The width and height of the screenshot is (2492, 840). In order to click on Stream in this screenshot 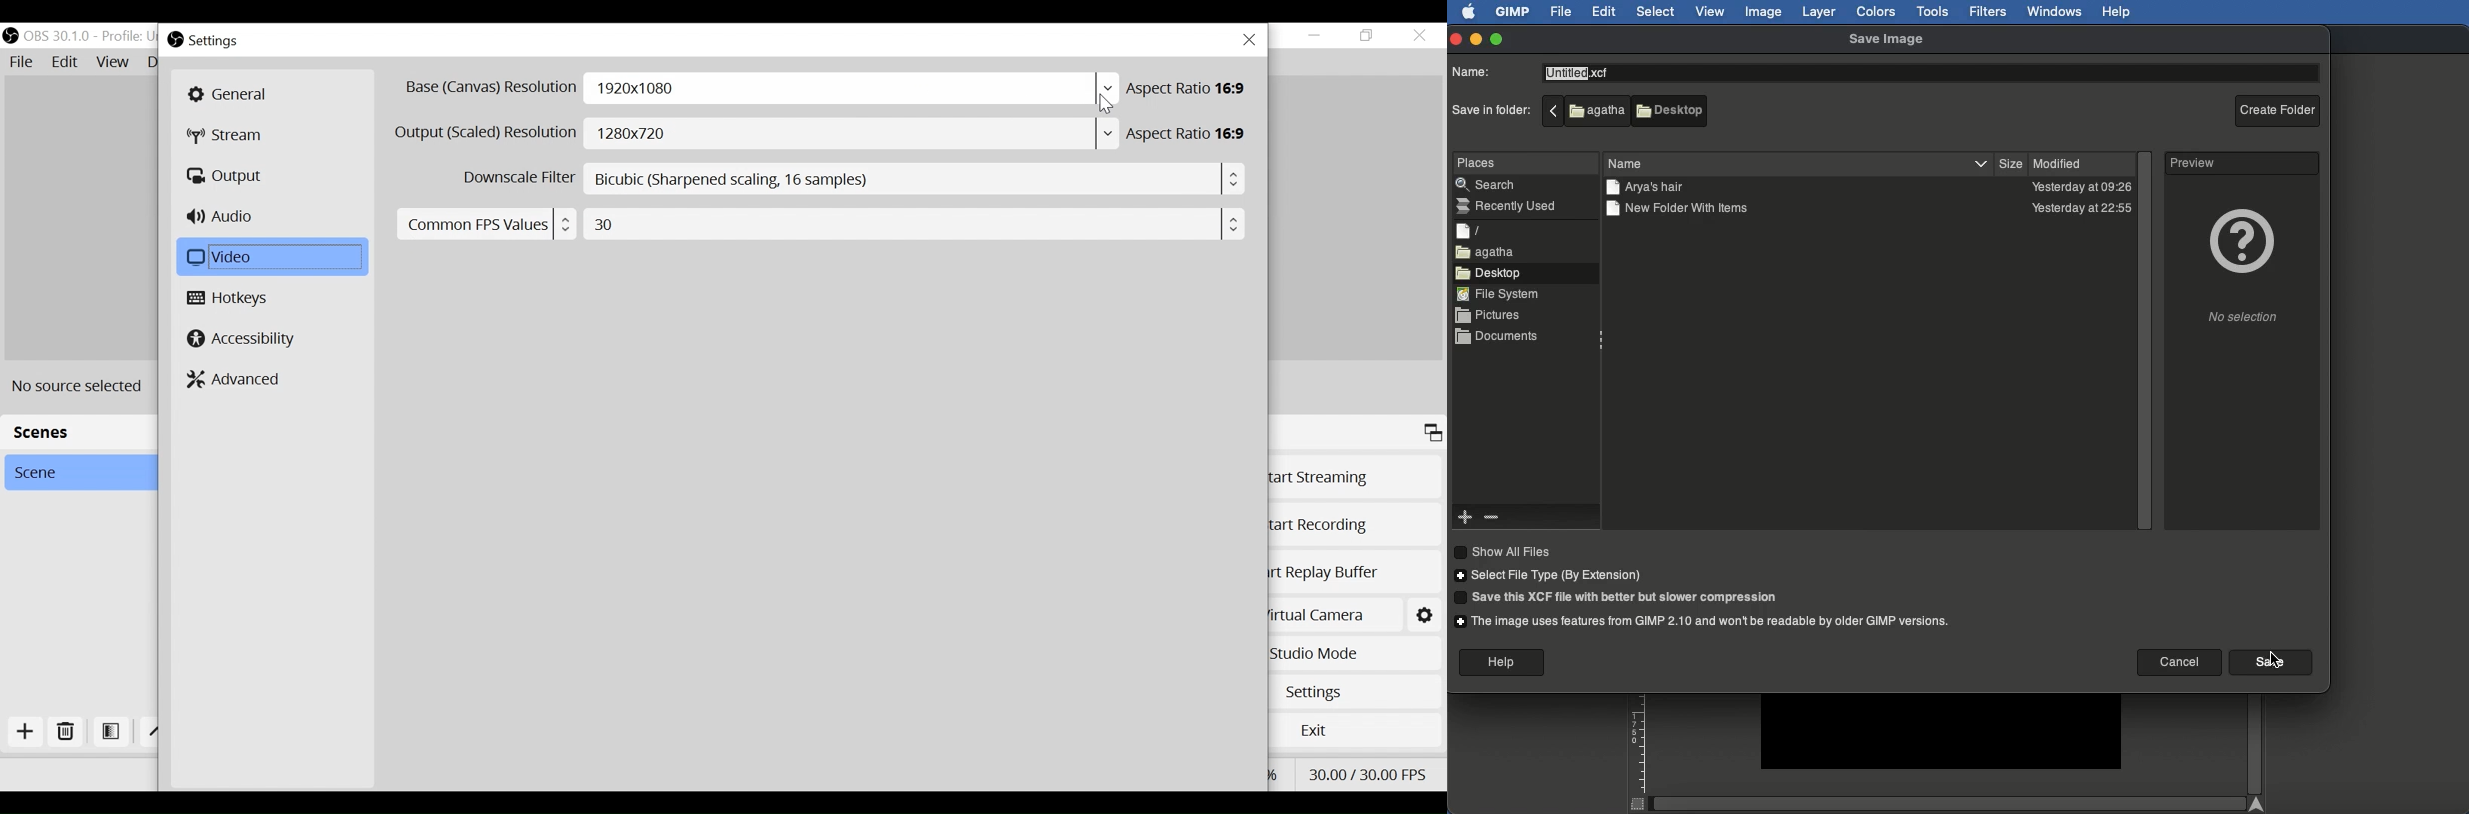, I will do `click(233, 136)`.